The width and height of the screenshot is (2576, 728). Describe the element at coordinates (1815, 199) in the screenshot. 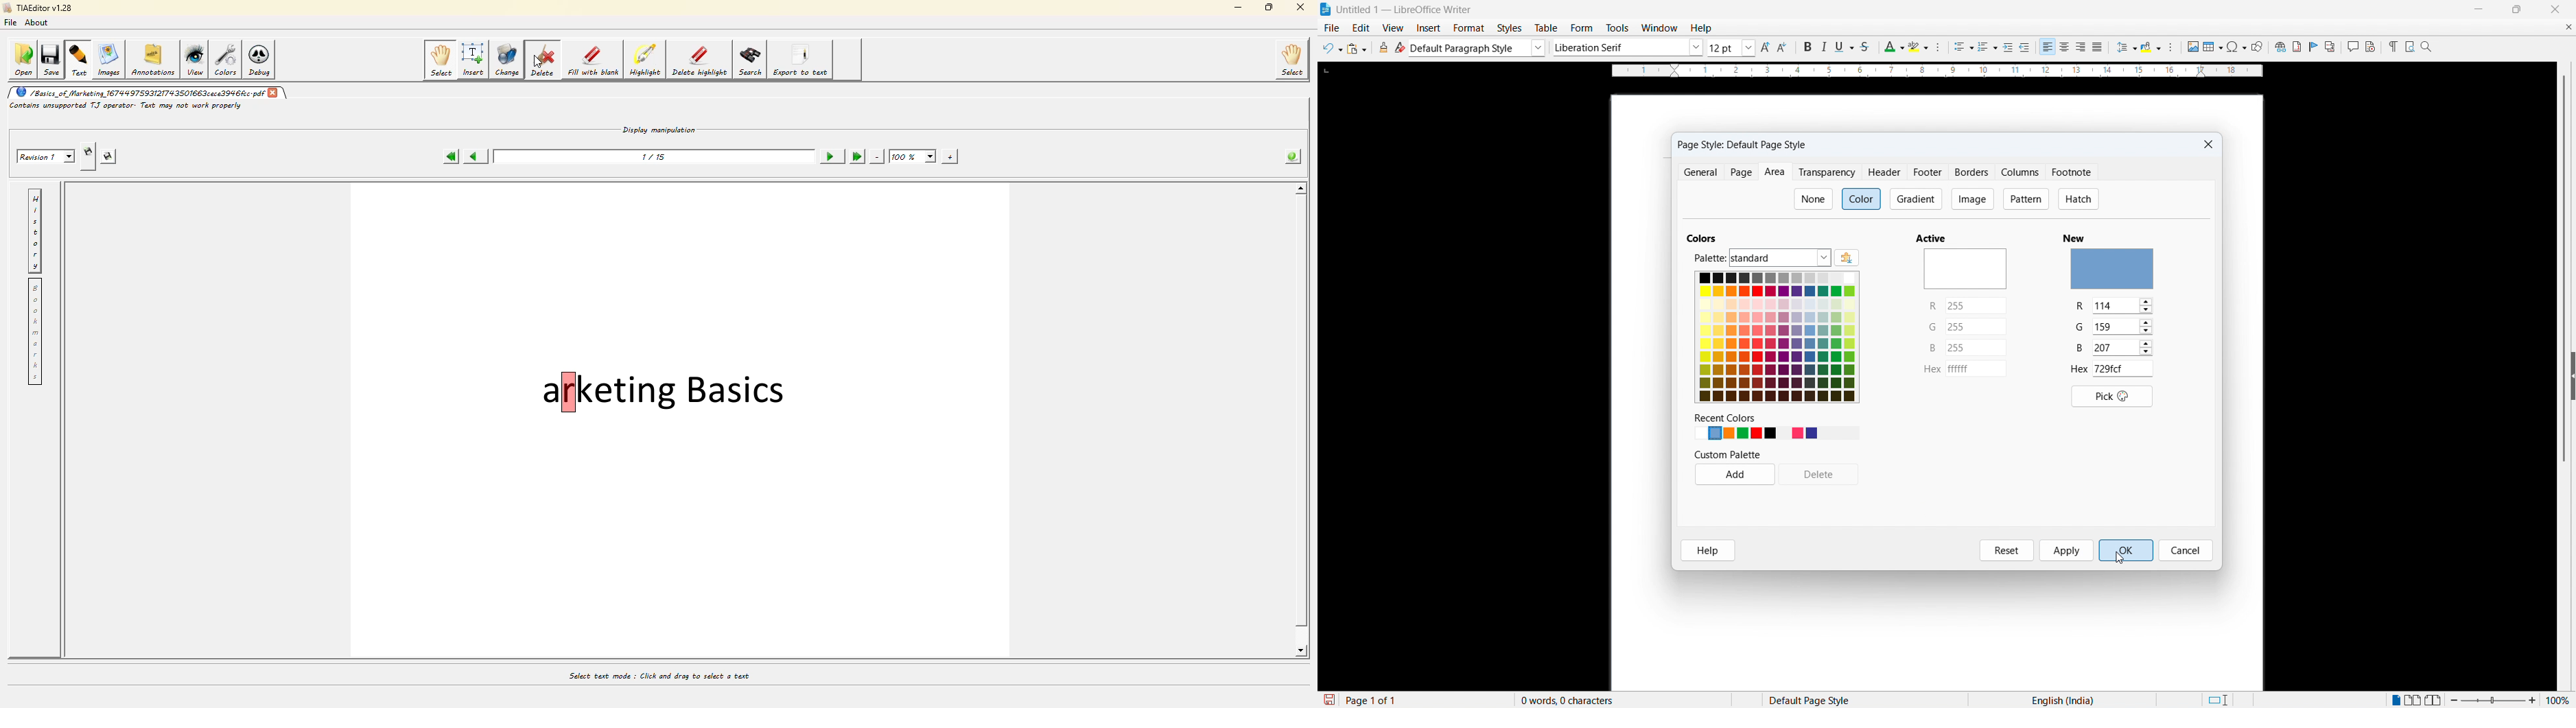

I see `none ` at that location.